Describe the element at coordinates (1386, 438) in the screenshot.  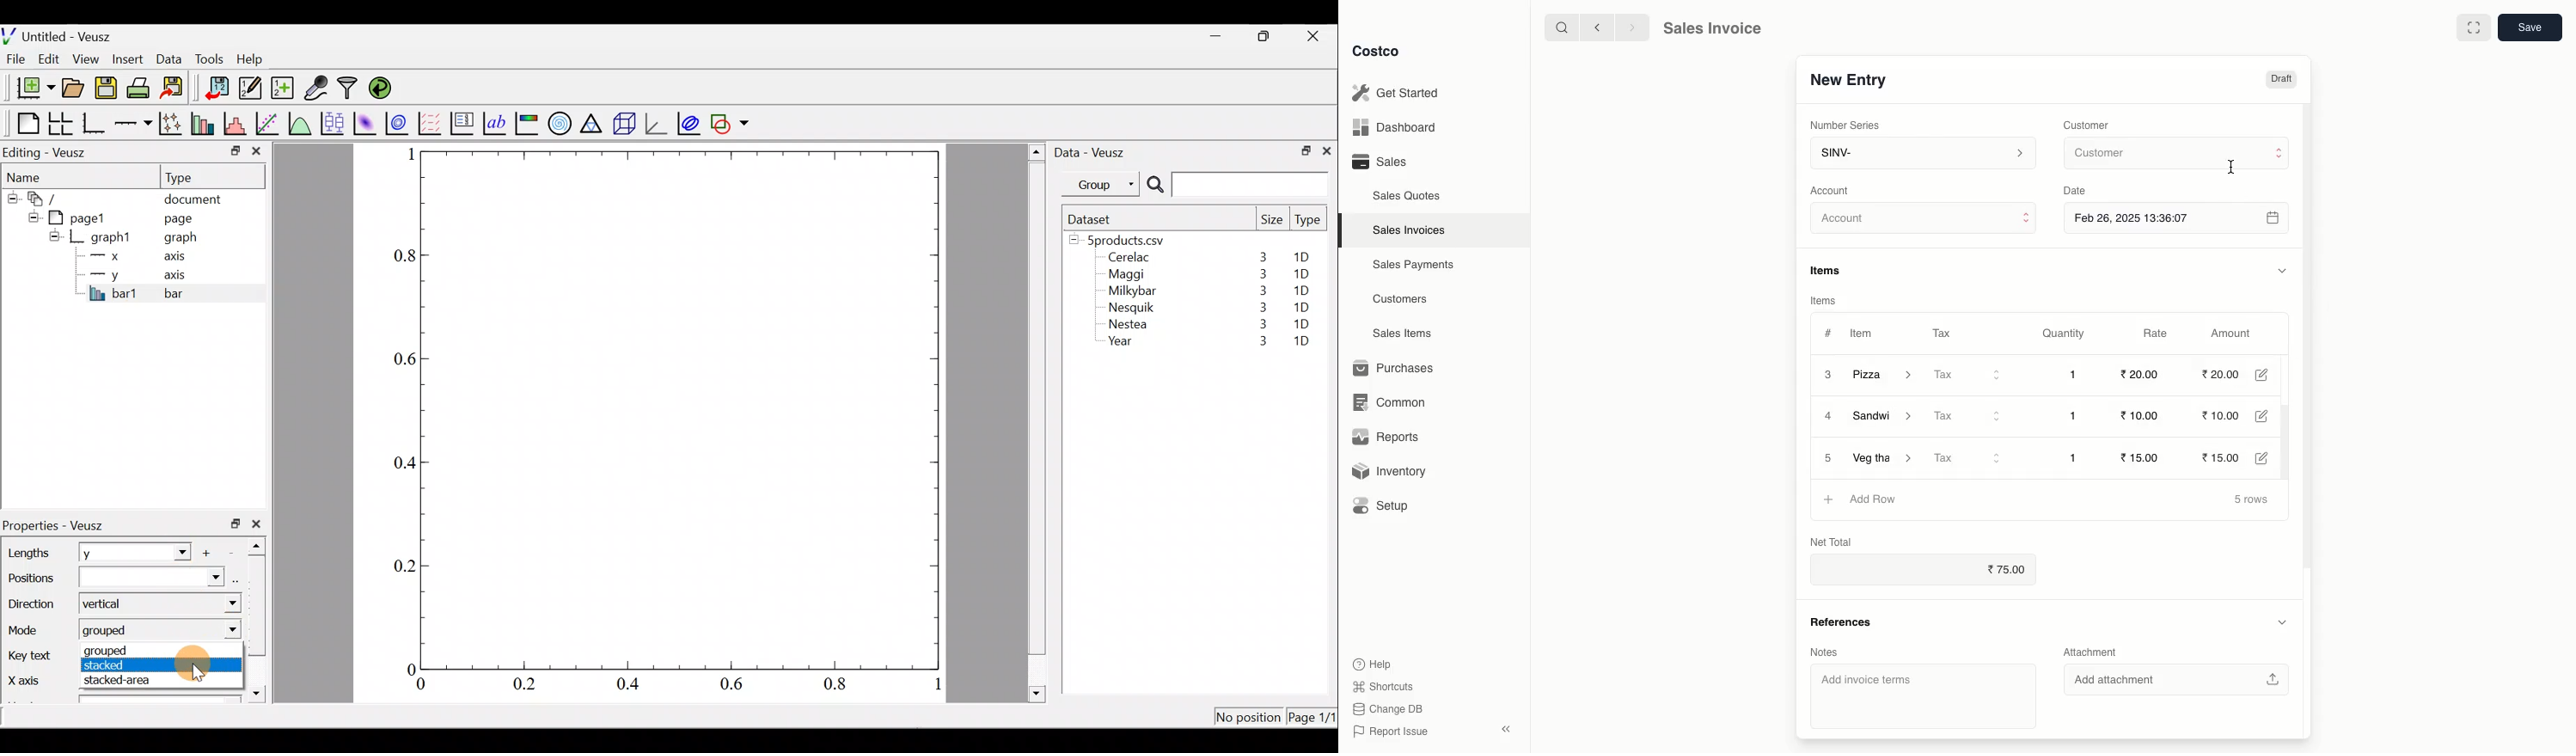
I see `Reports` at that location.